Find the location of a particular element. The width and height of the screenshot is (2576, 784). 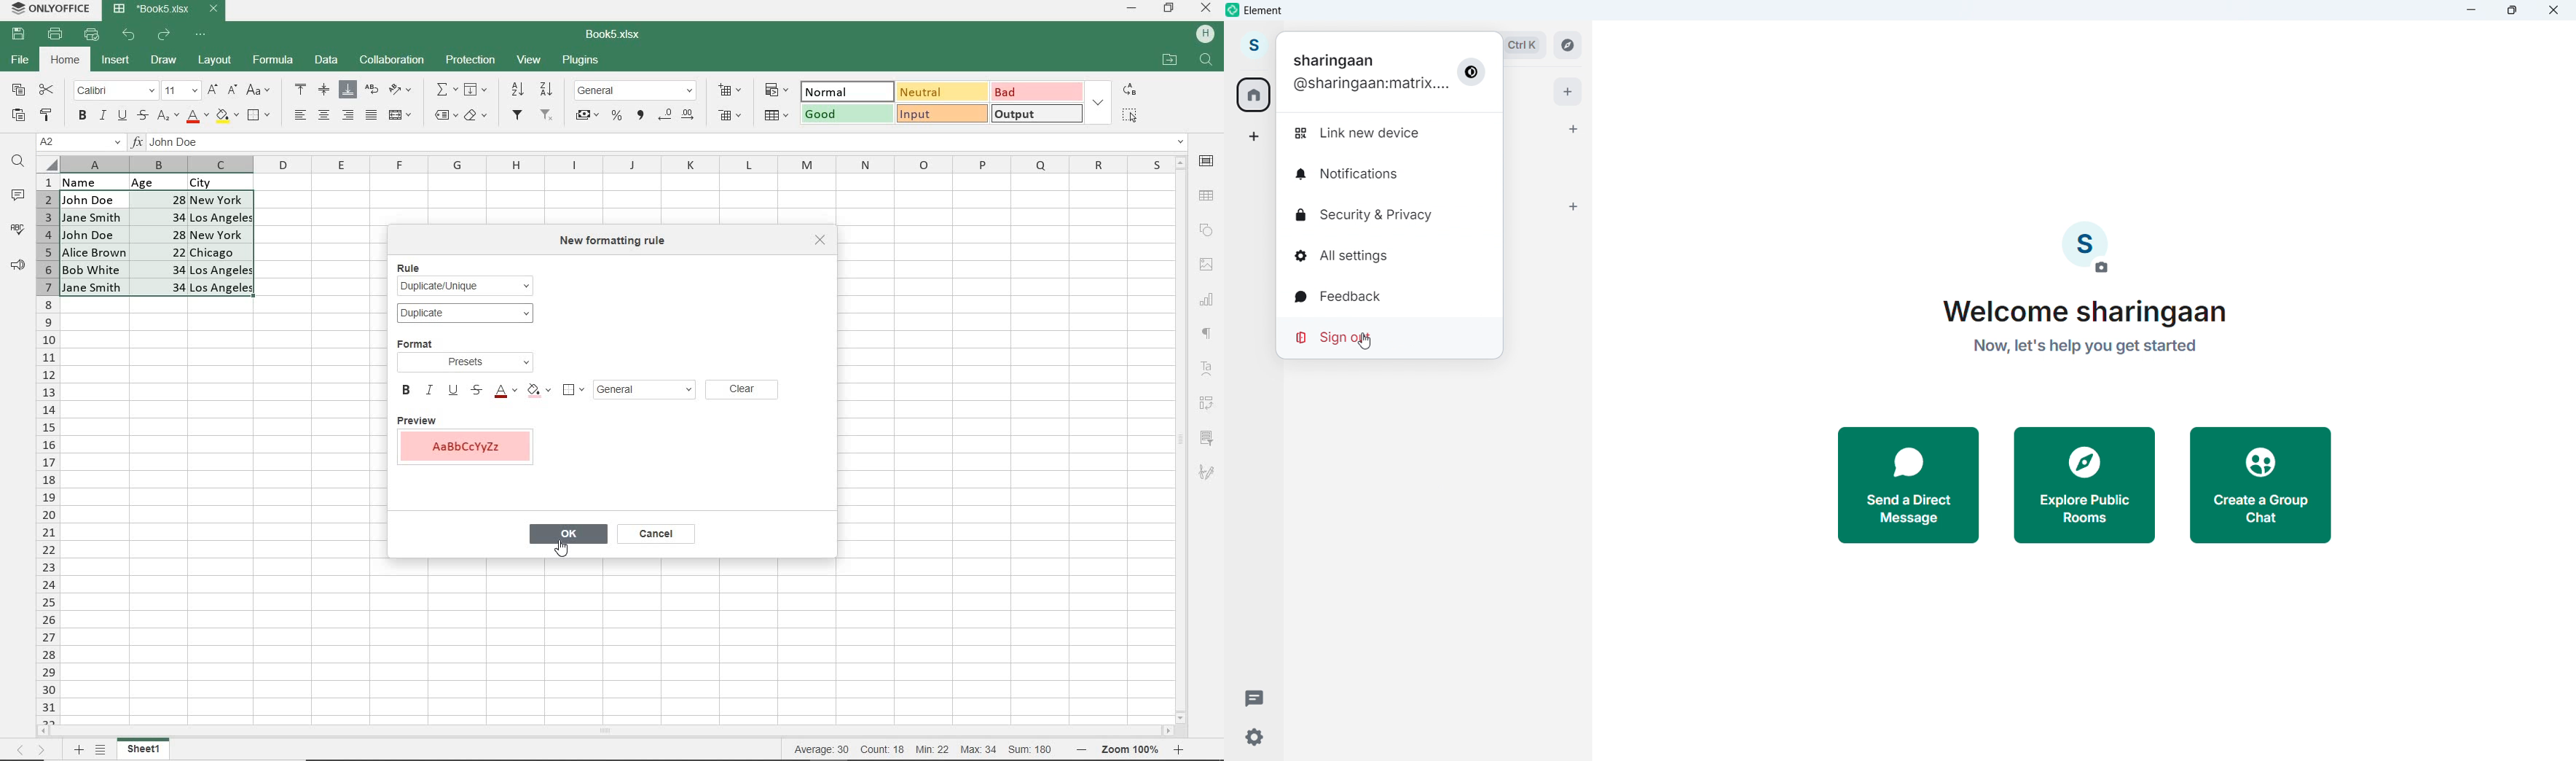

CLEAR is located at coordinates (475, 117).